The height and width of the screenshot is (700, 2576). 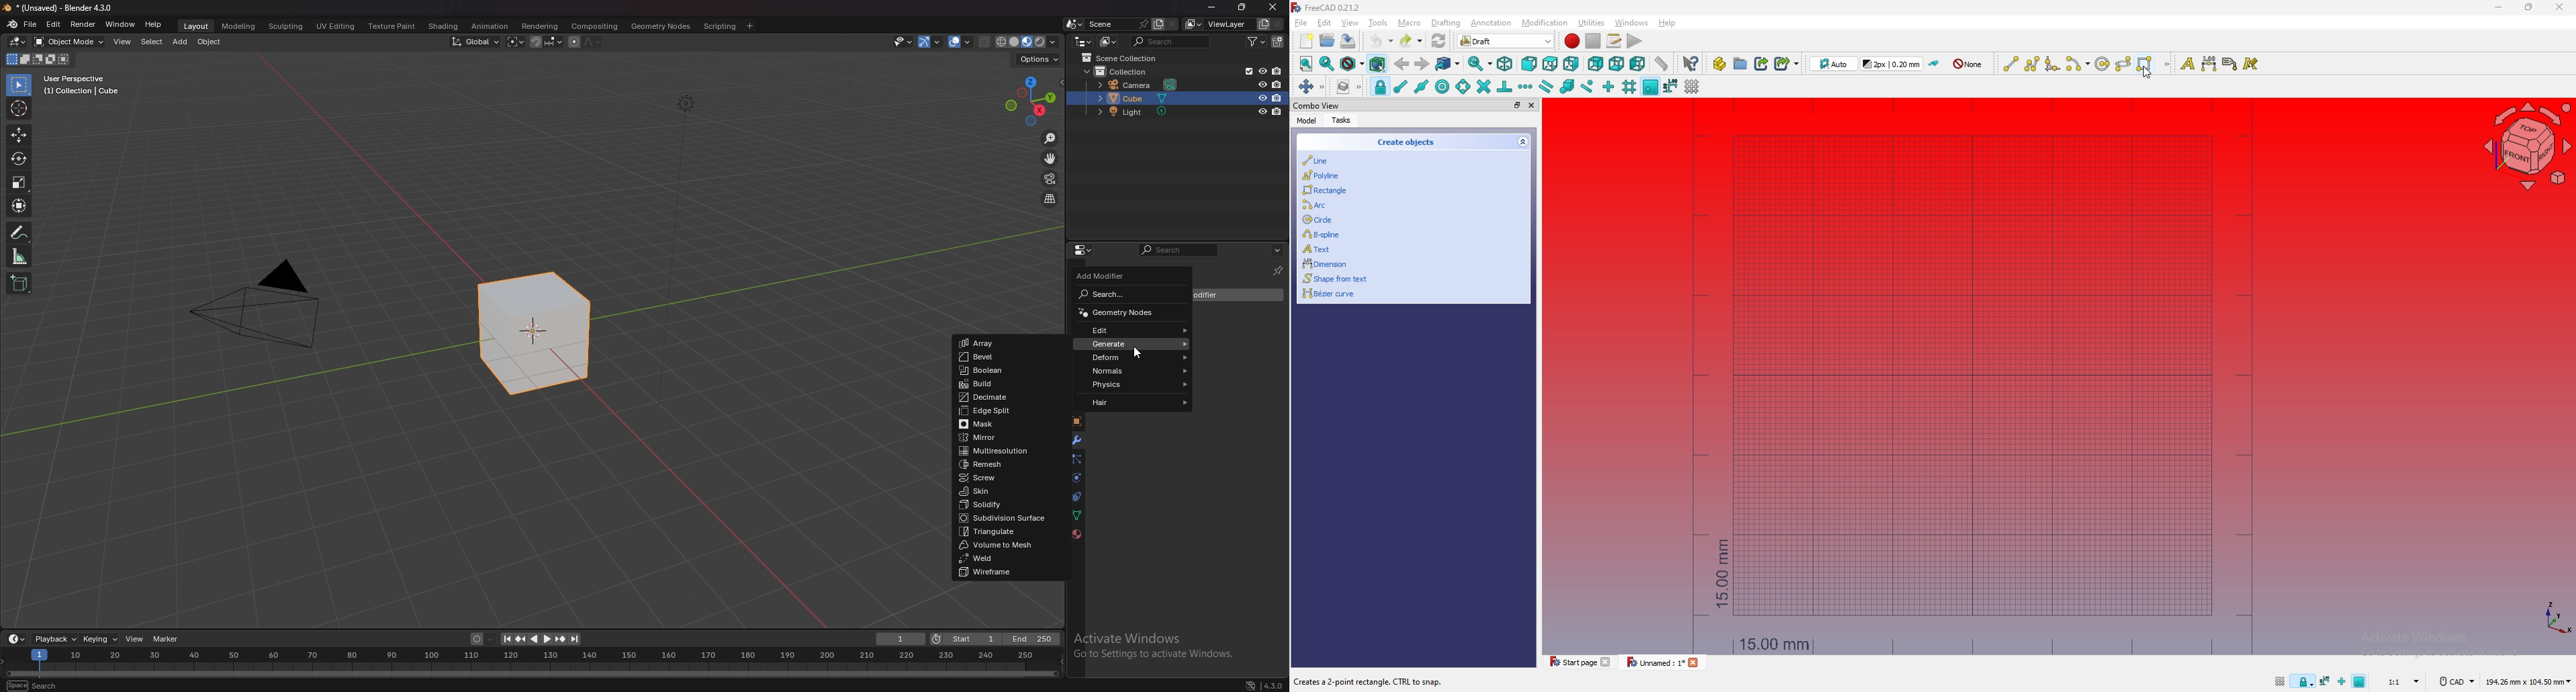 What do you see at coordinates (2523, 147) in the screenshot?
I see `navigating cube` at bounding box center [2523, 147].